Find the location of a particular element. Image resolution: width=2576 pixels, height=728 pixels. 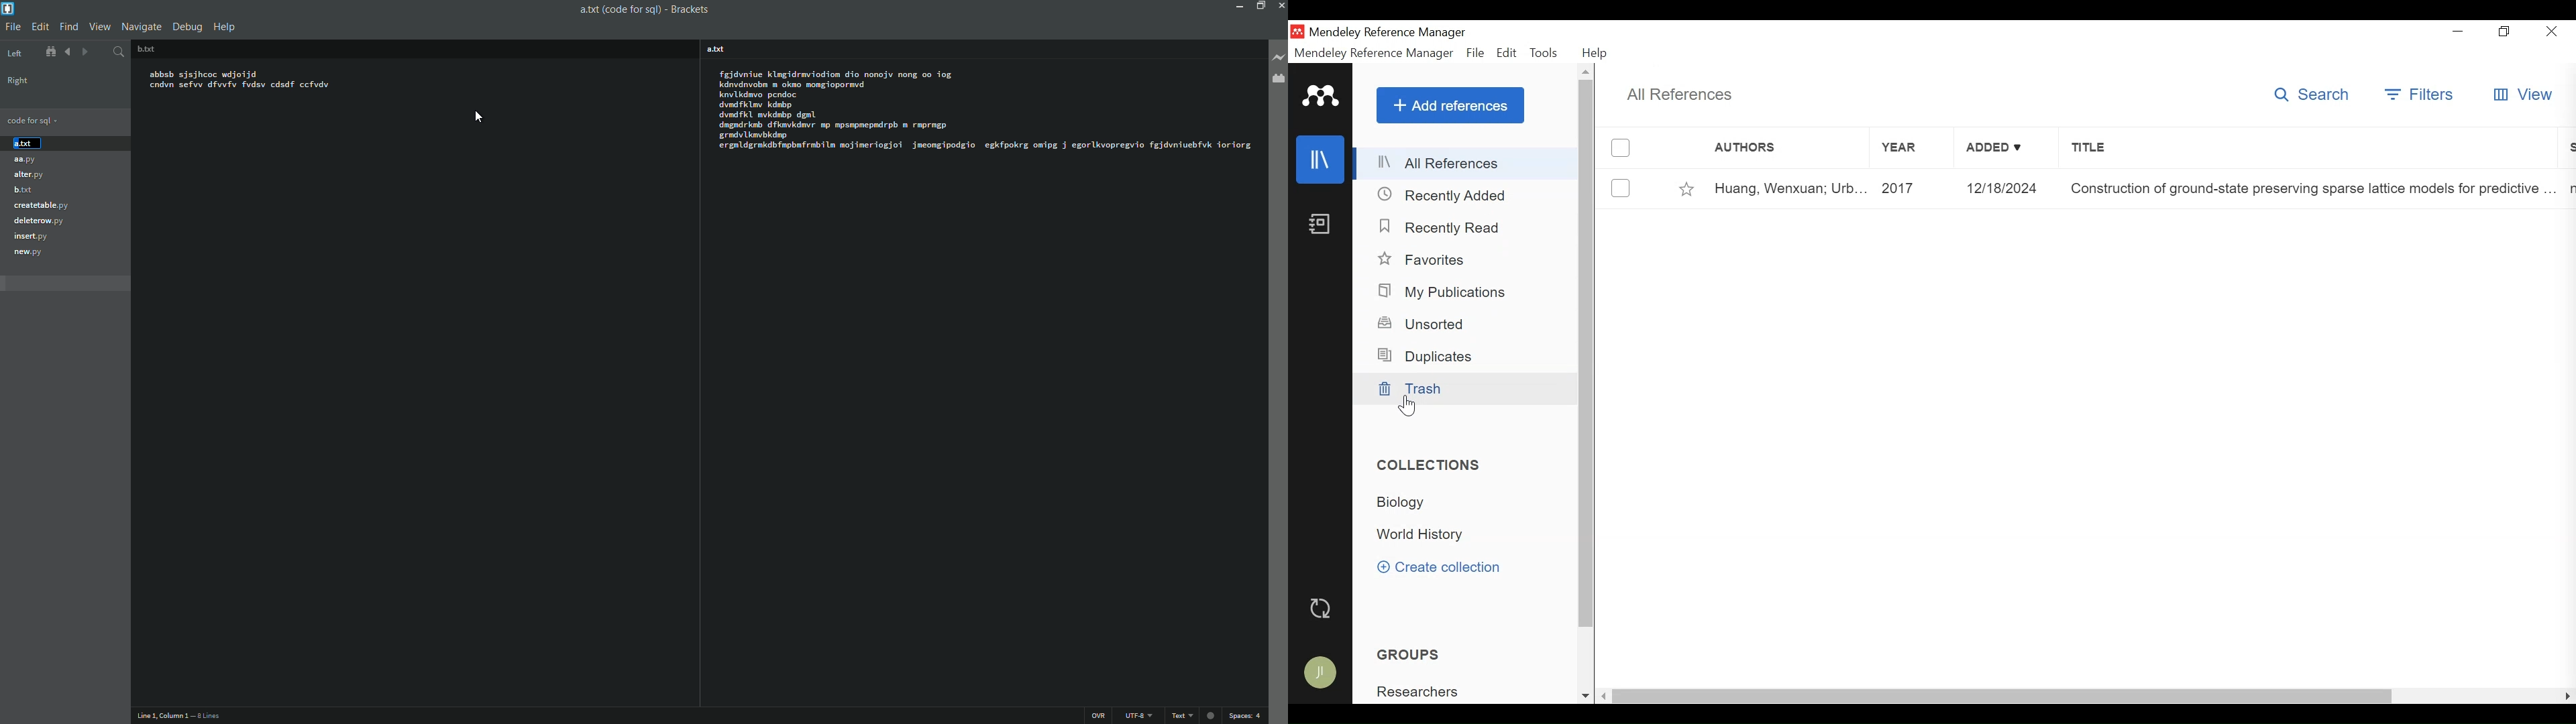

insert.py is located at coordinates (30, 236).